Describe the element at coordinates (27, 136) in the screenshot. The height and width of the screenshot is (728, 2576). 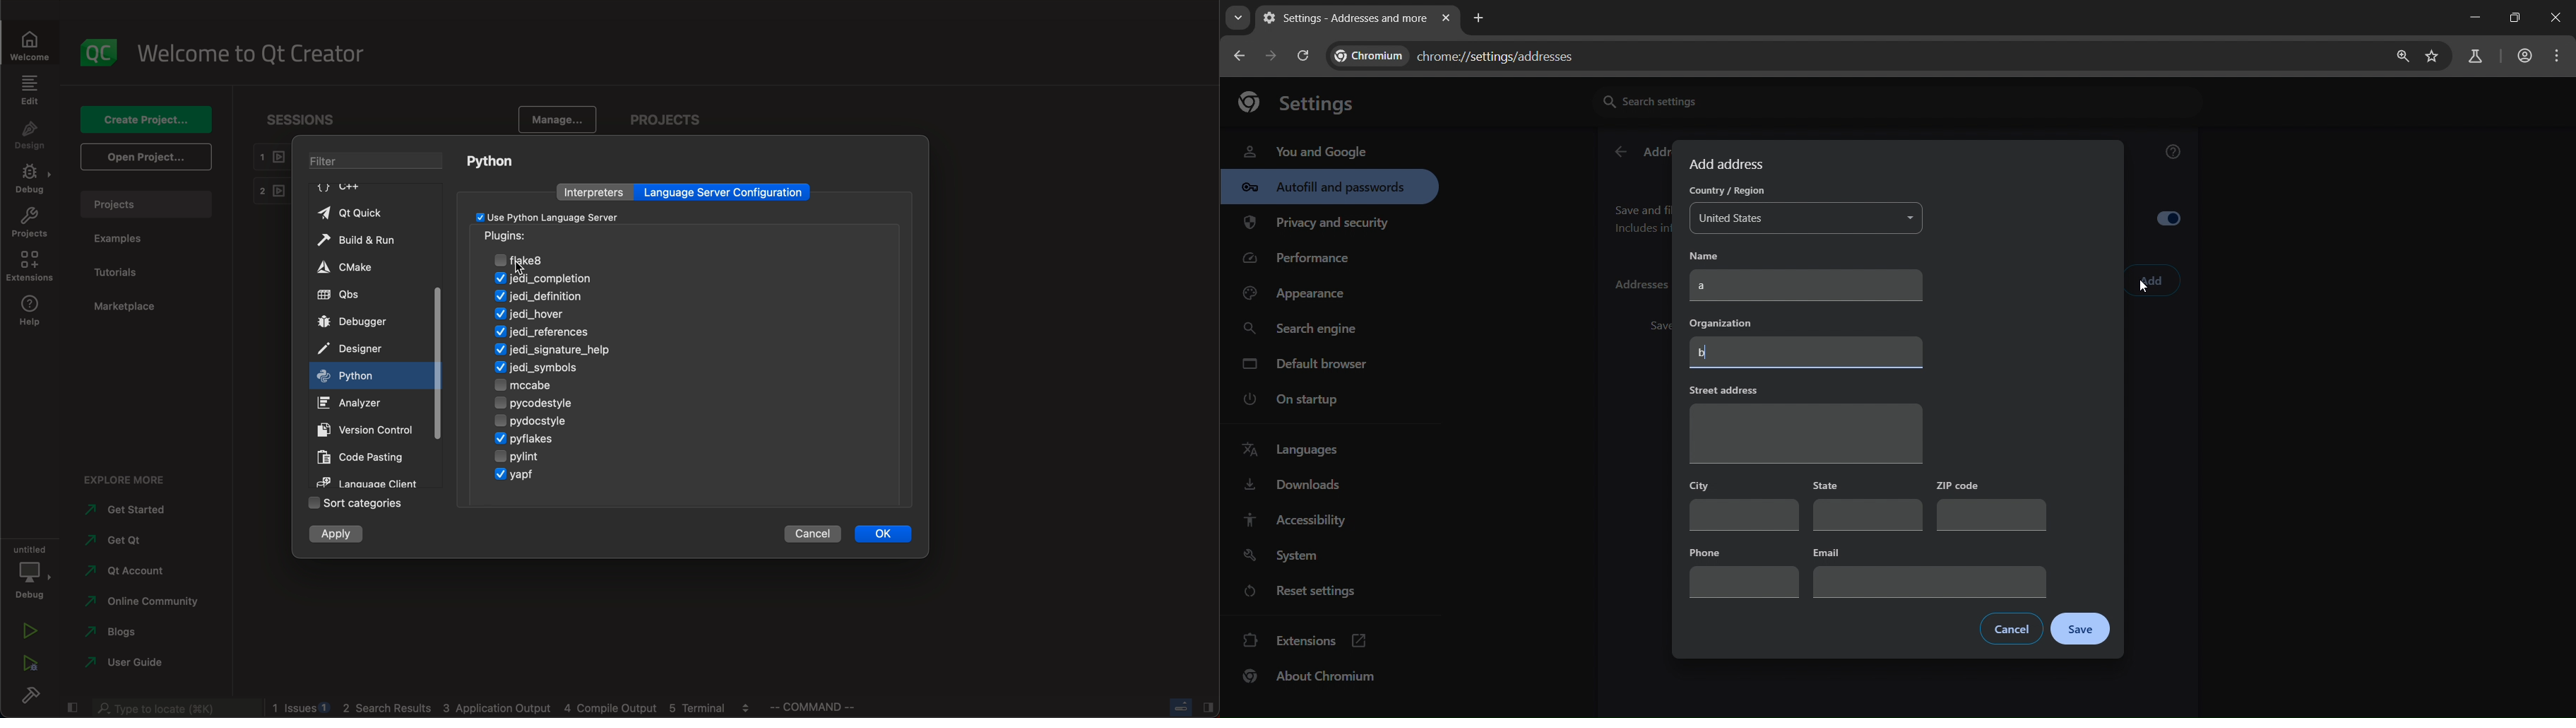
I see `design` at that location.